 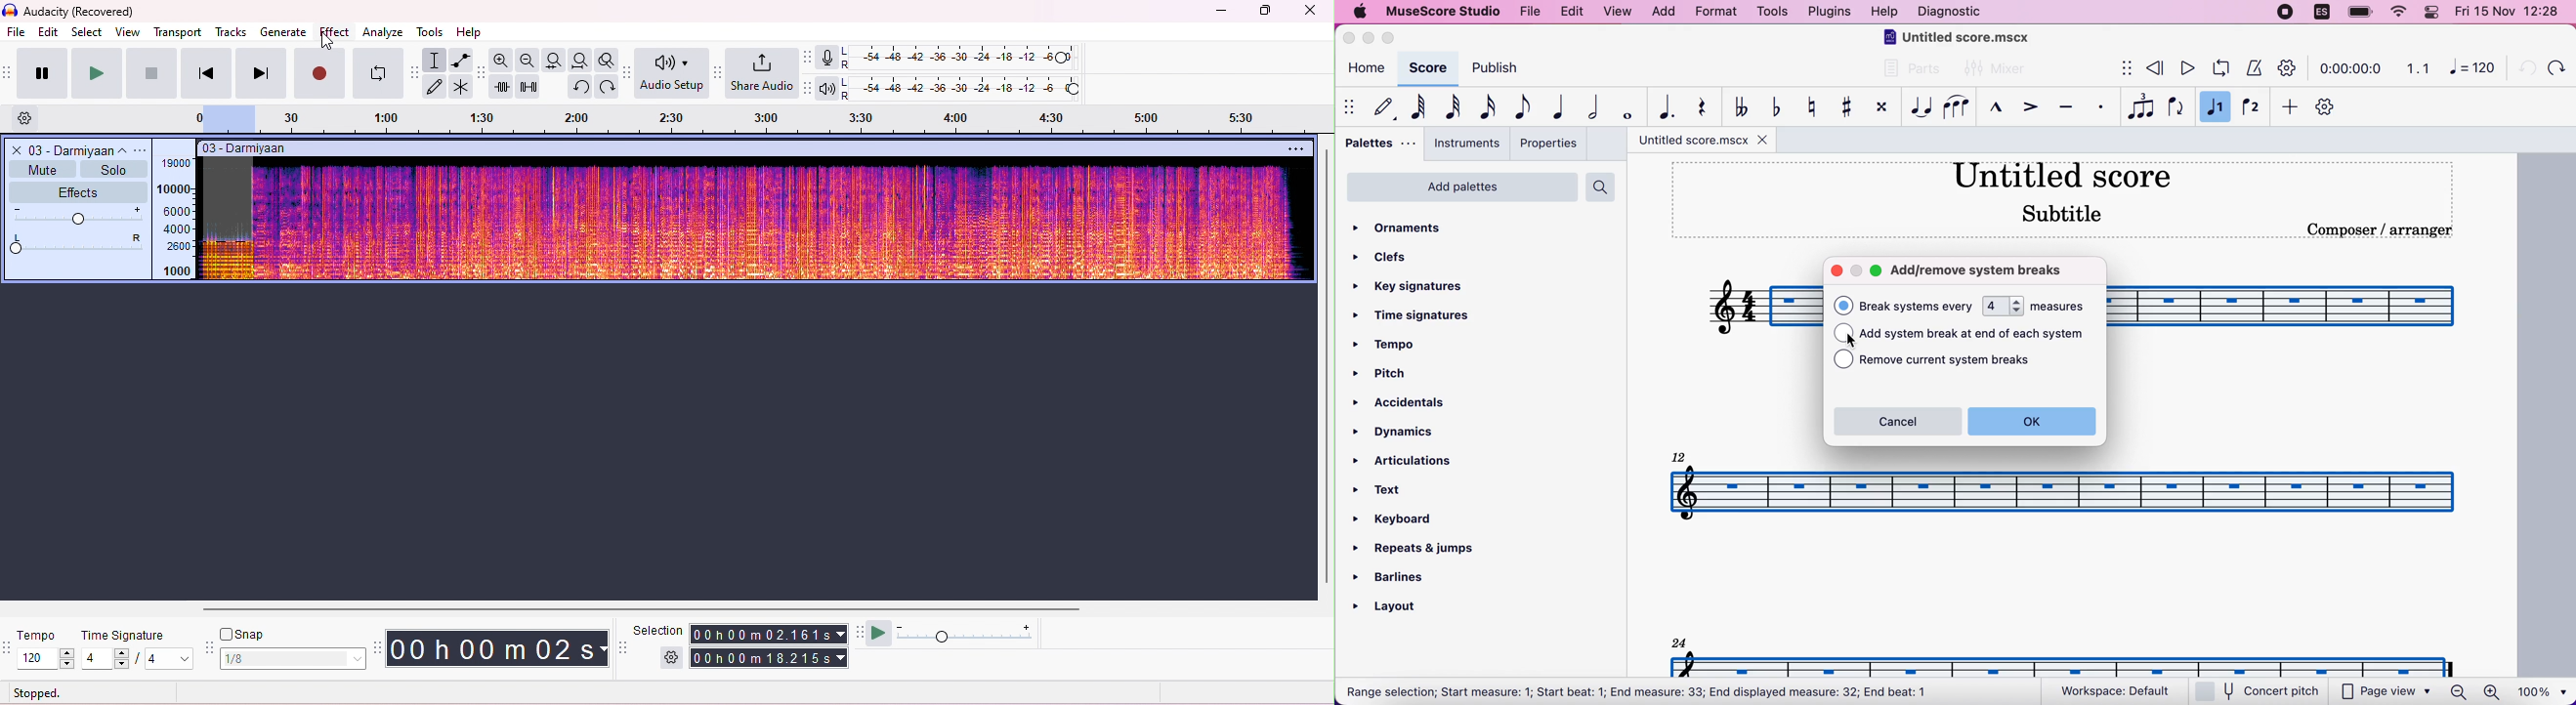 What do you see at coordinates (623, 647) in the screenshot?
I see `selection tool bar` at bounding box center [623, 647].